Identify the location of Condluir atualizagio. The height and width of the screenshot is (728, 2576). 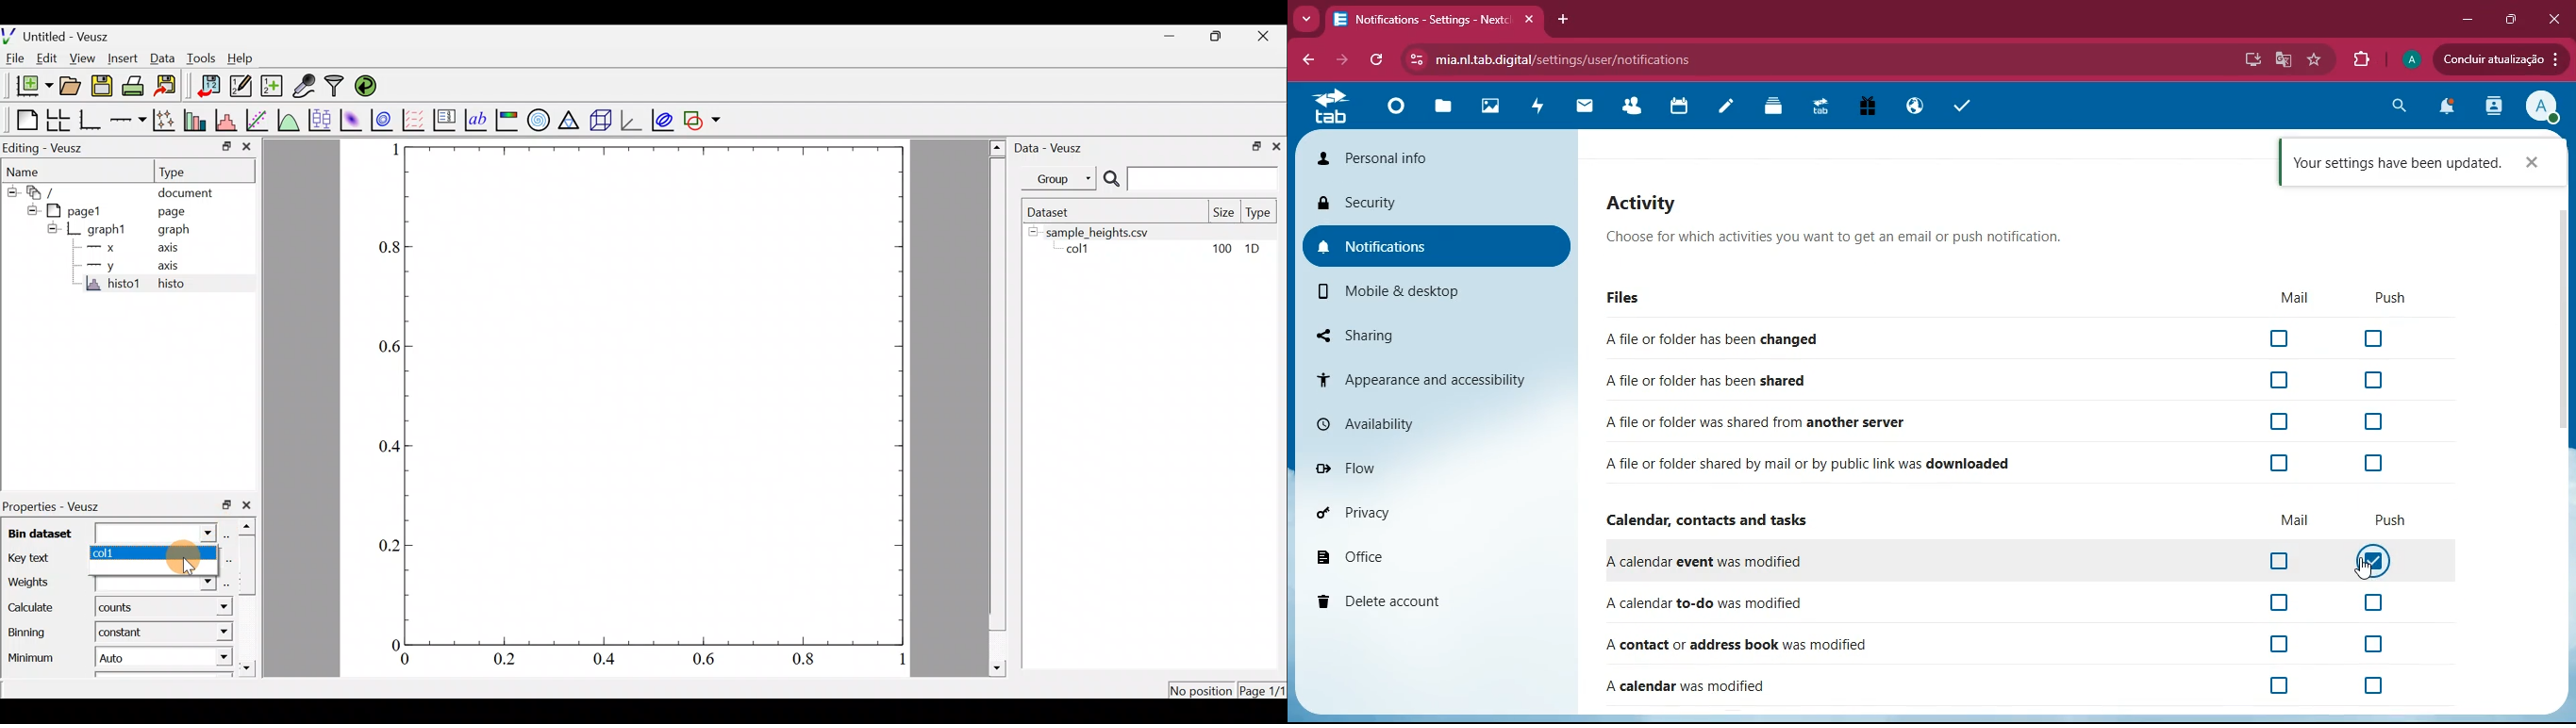
(2507, 61).